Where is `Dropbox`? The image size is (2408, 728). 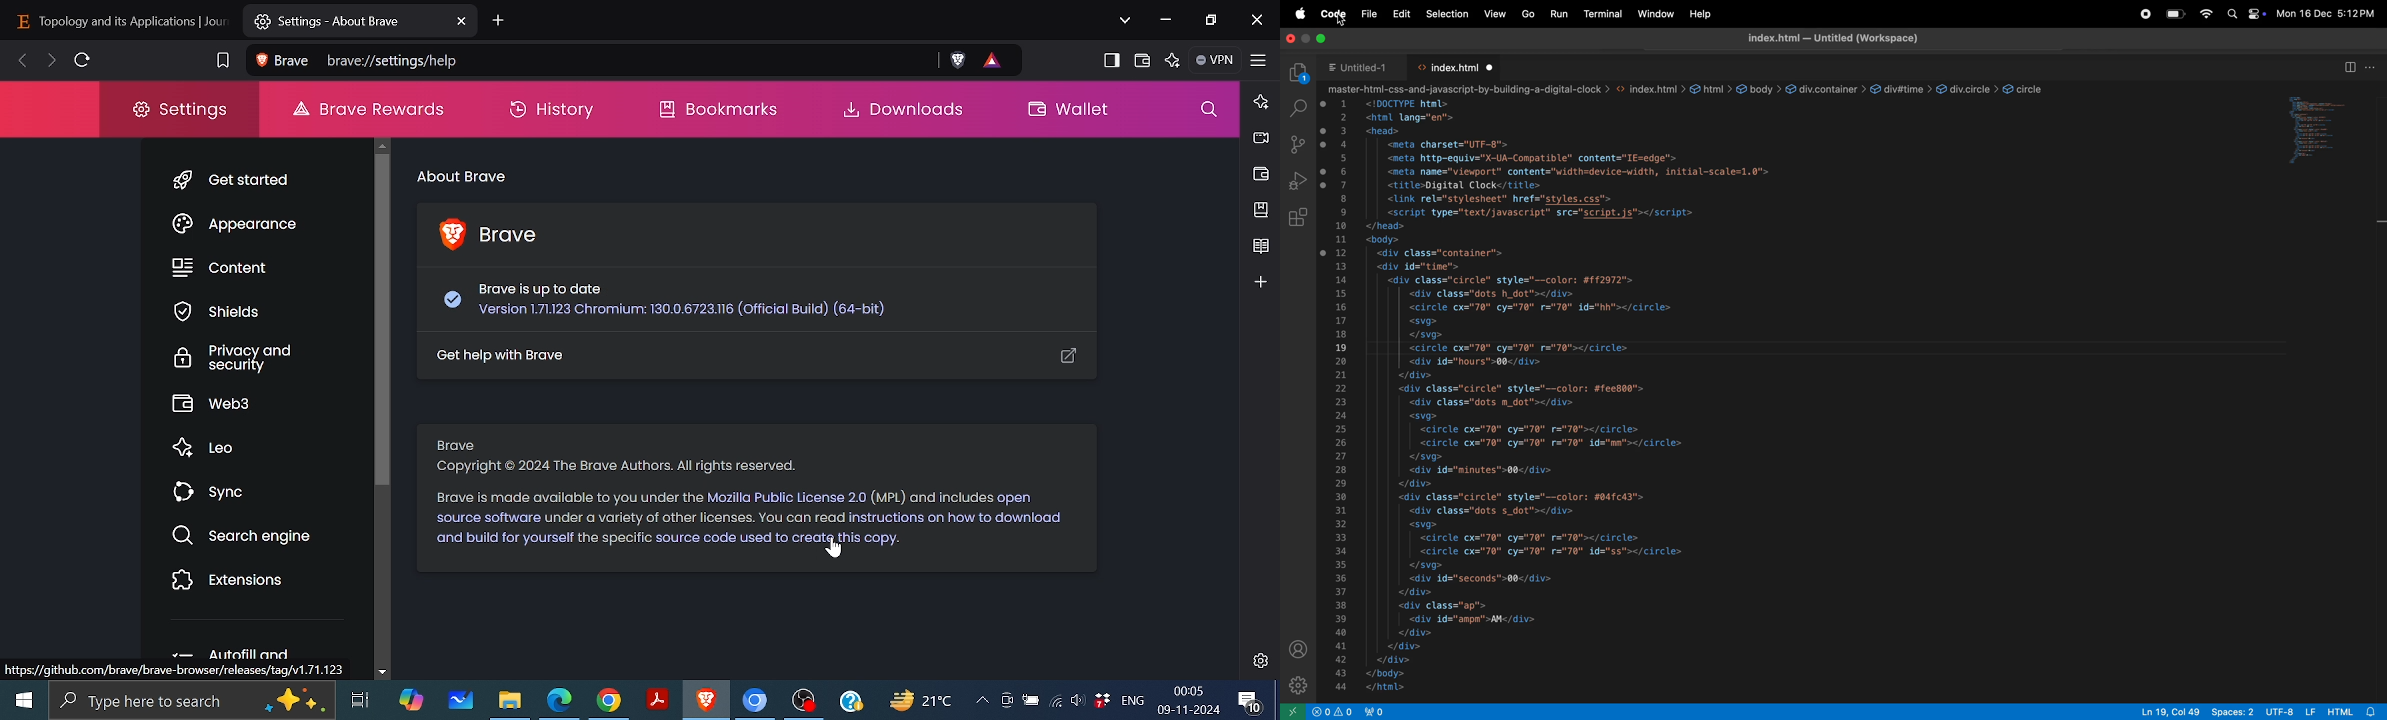
Dropbox is located at coordinates (1102, 700).